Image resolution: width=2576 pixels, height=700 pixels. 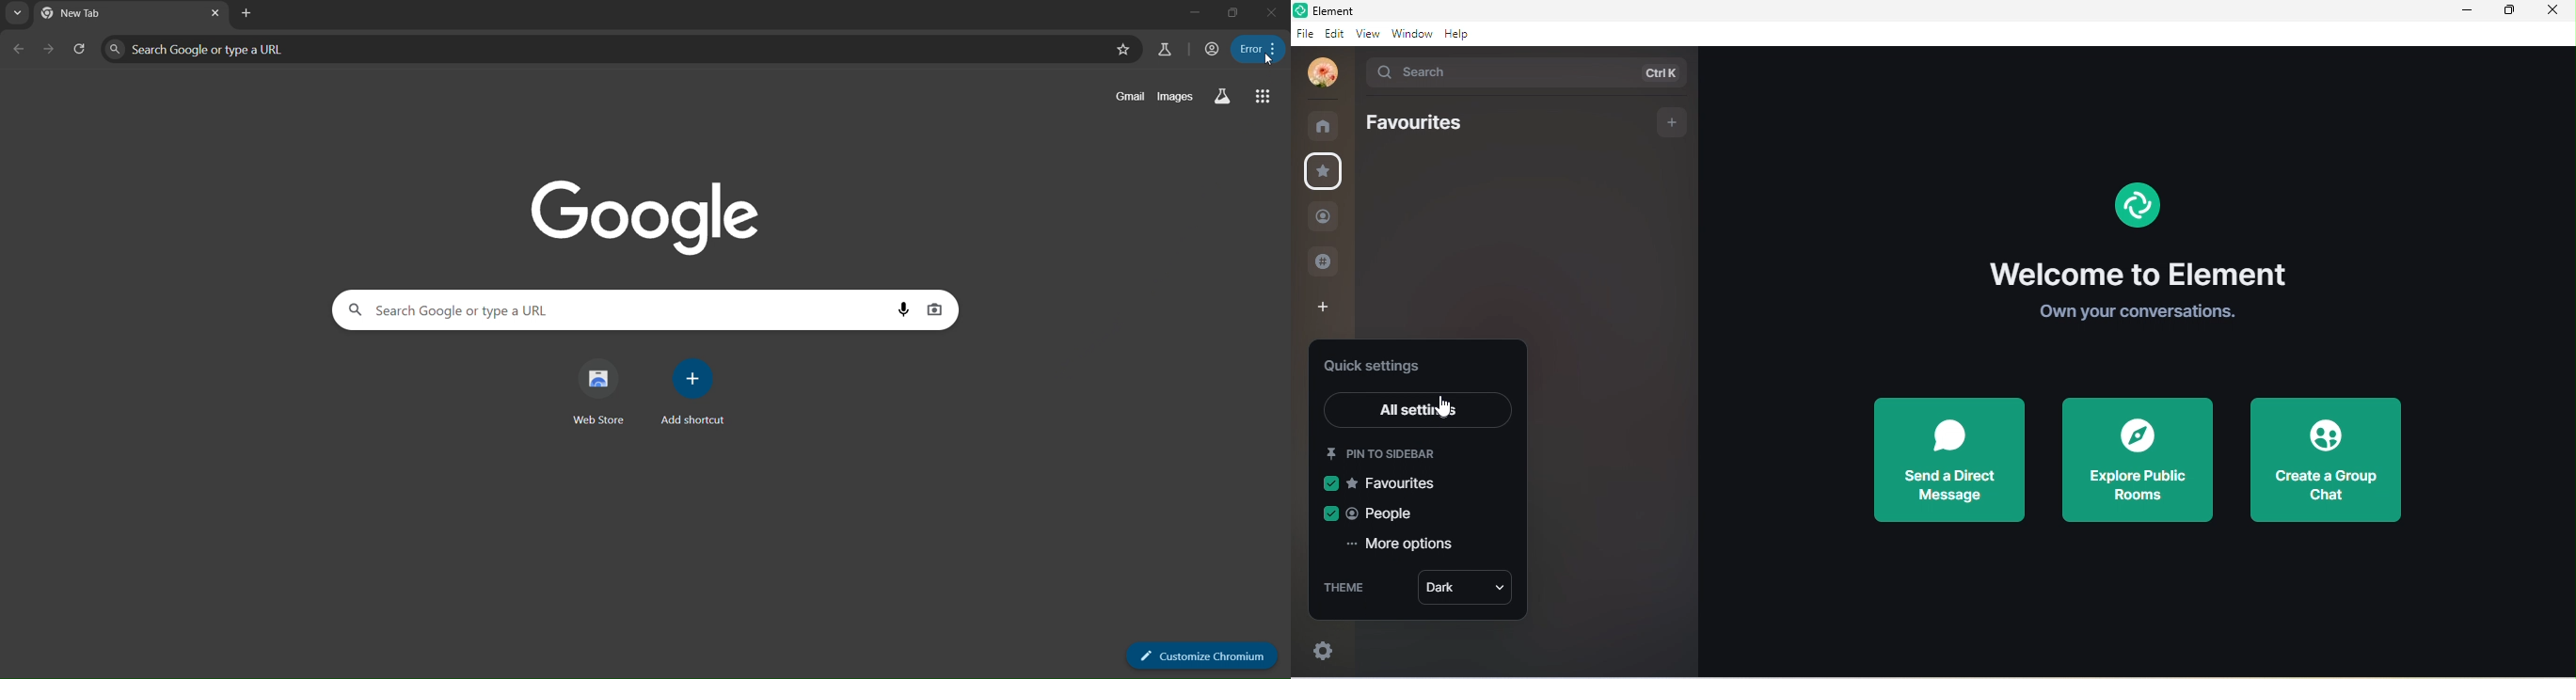 I want to click on image search, so click(x=938, y=309).